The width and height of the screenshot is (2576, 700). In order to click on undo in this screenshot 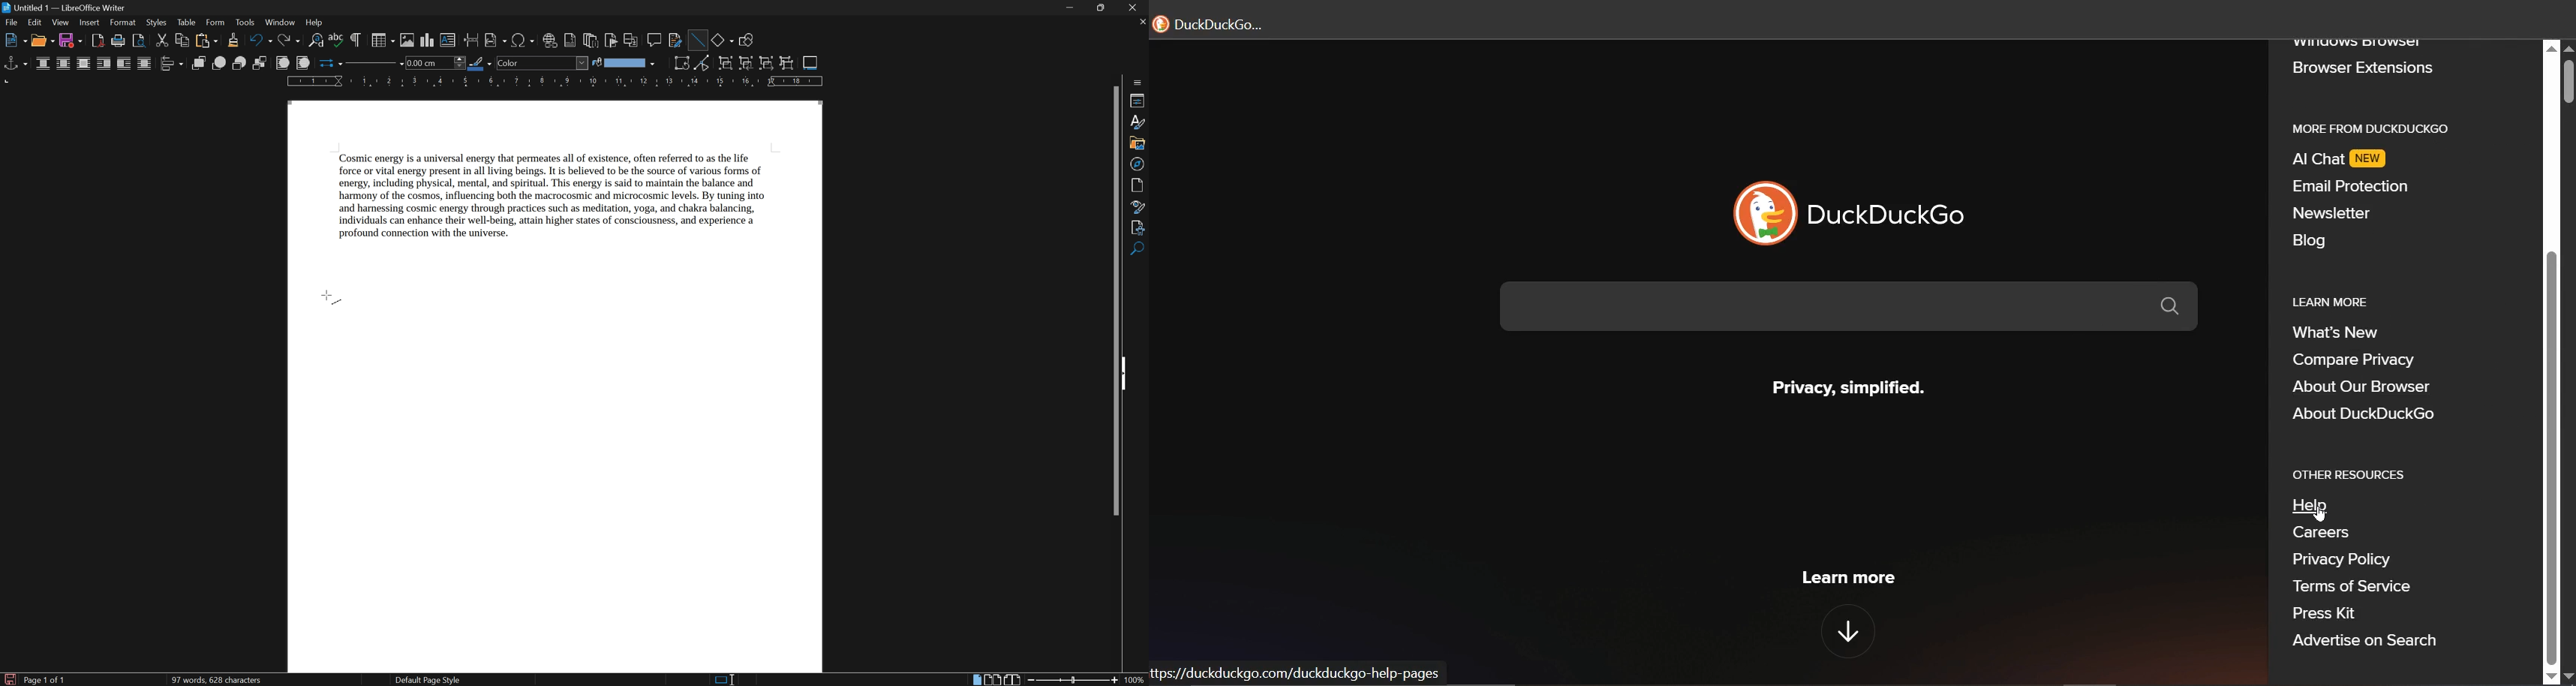, I will do `click(262, 41)`.